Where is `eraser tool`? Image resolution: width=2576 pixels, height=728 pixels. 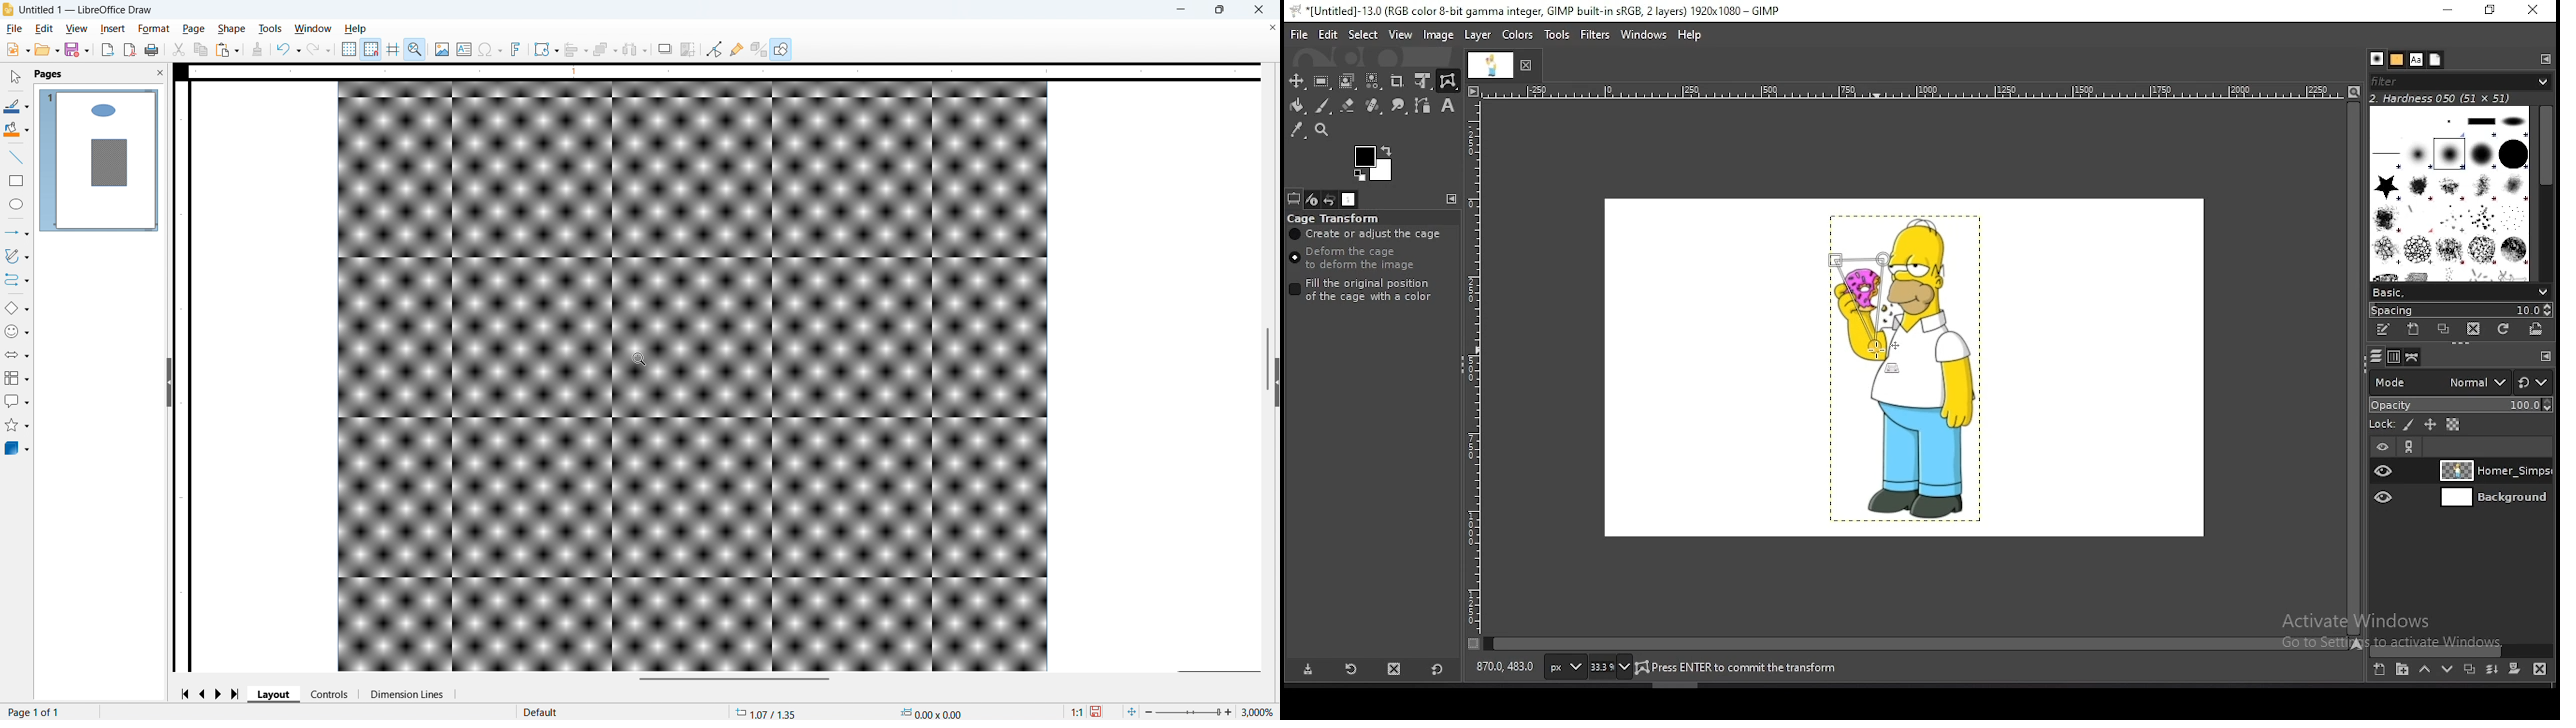 eraser tool is located at coordinates (1348, 106).